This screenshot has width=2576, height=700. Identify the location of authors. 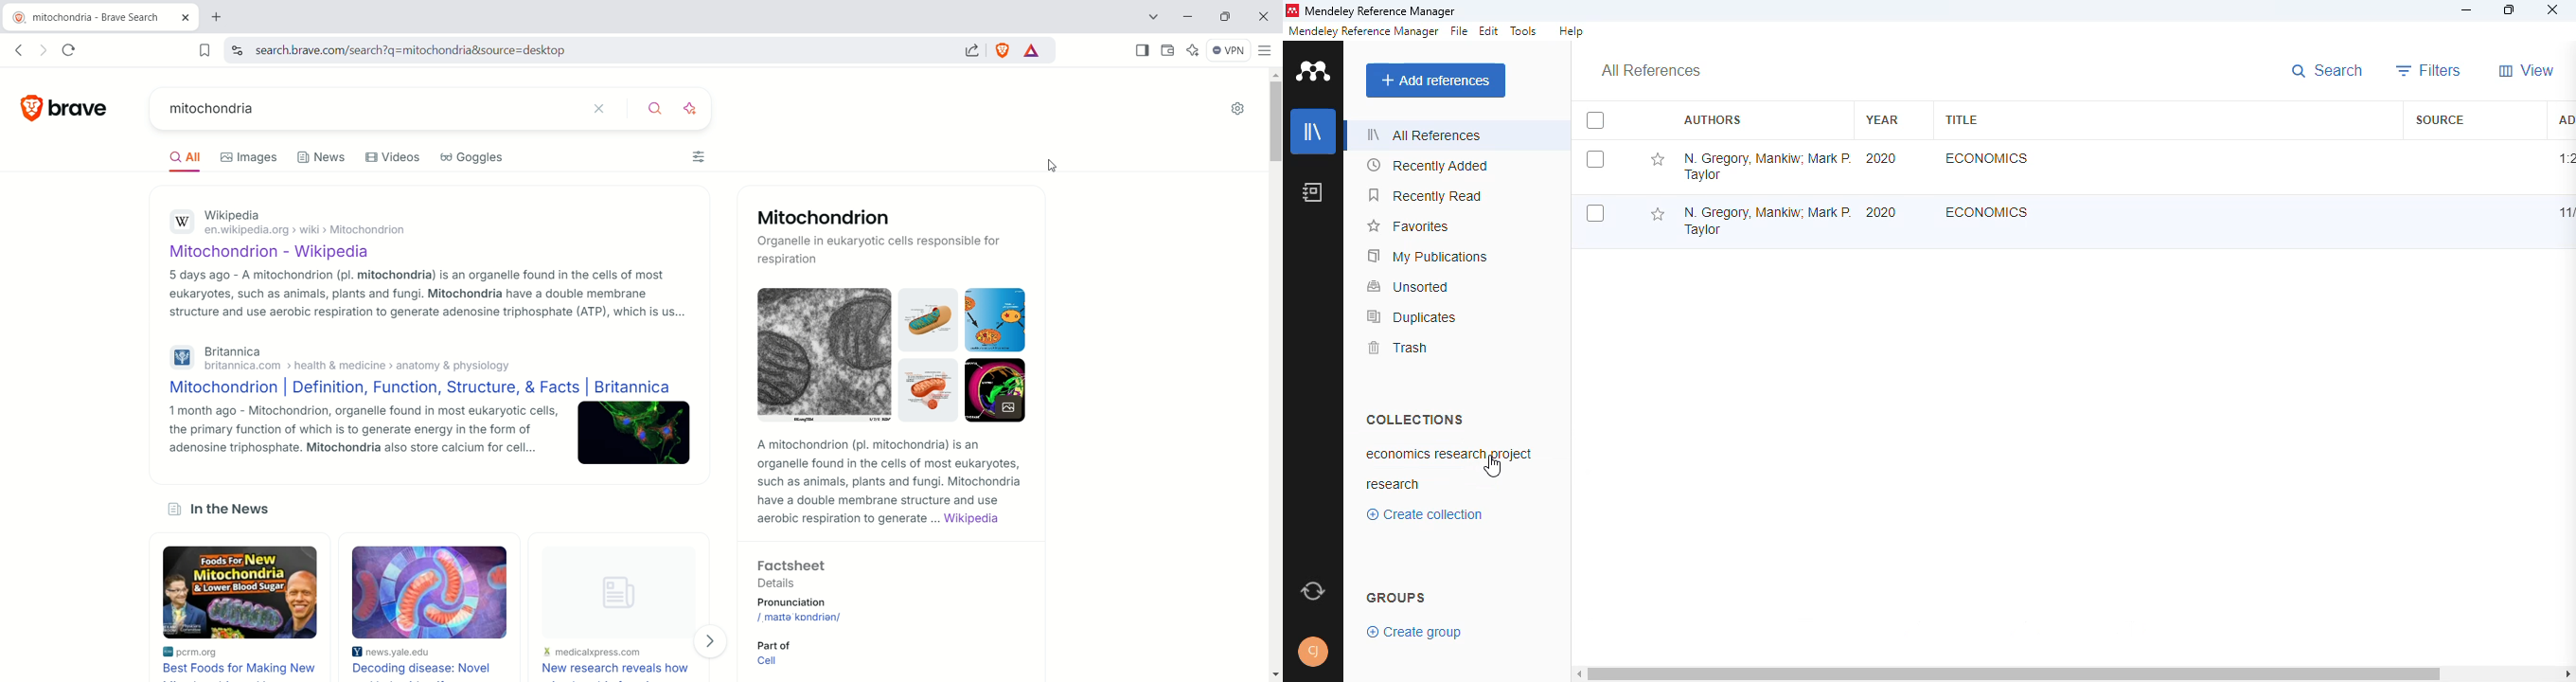
(1712, 120).